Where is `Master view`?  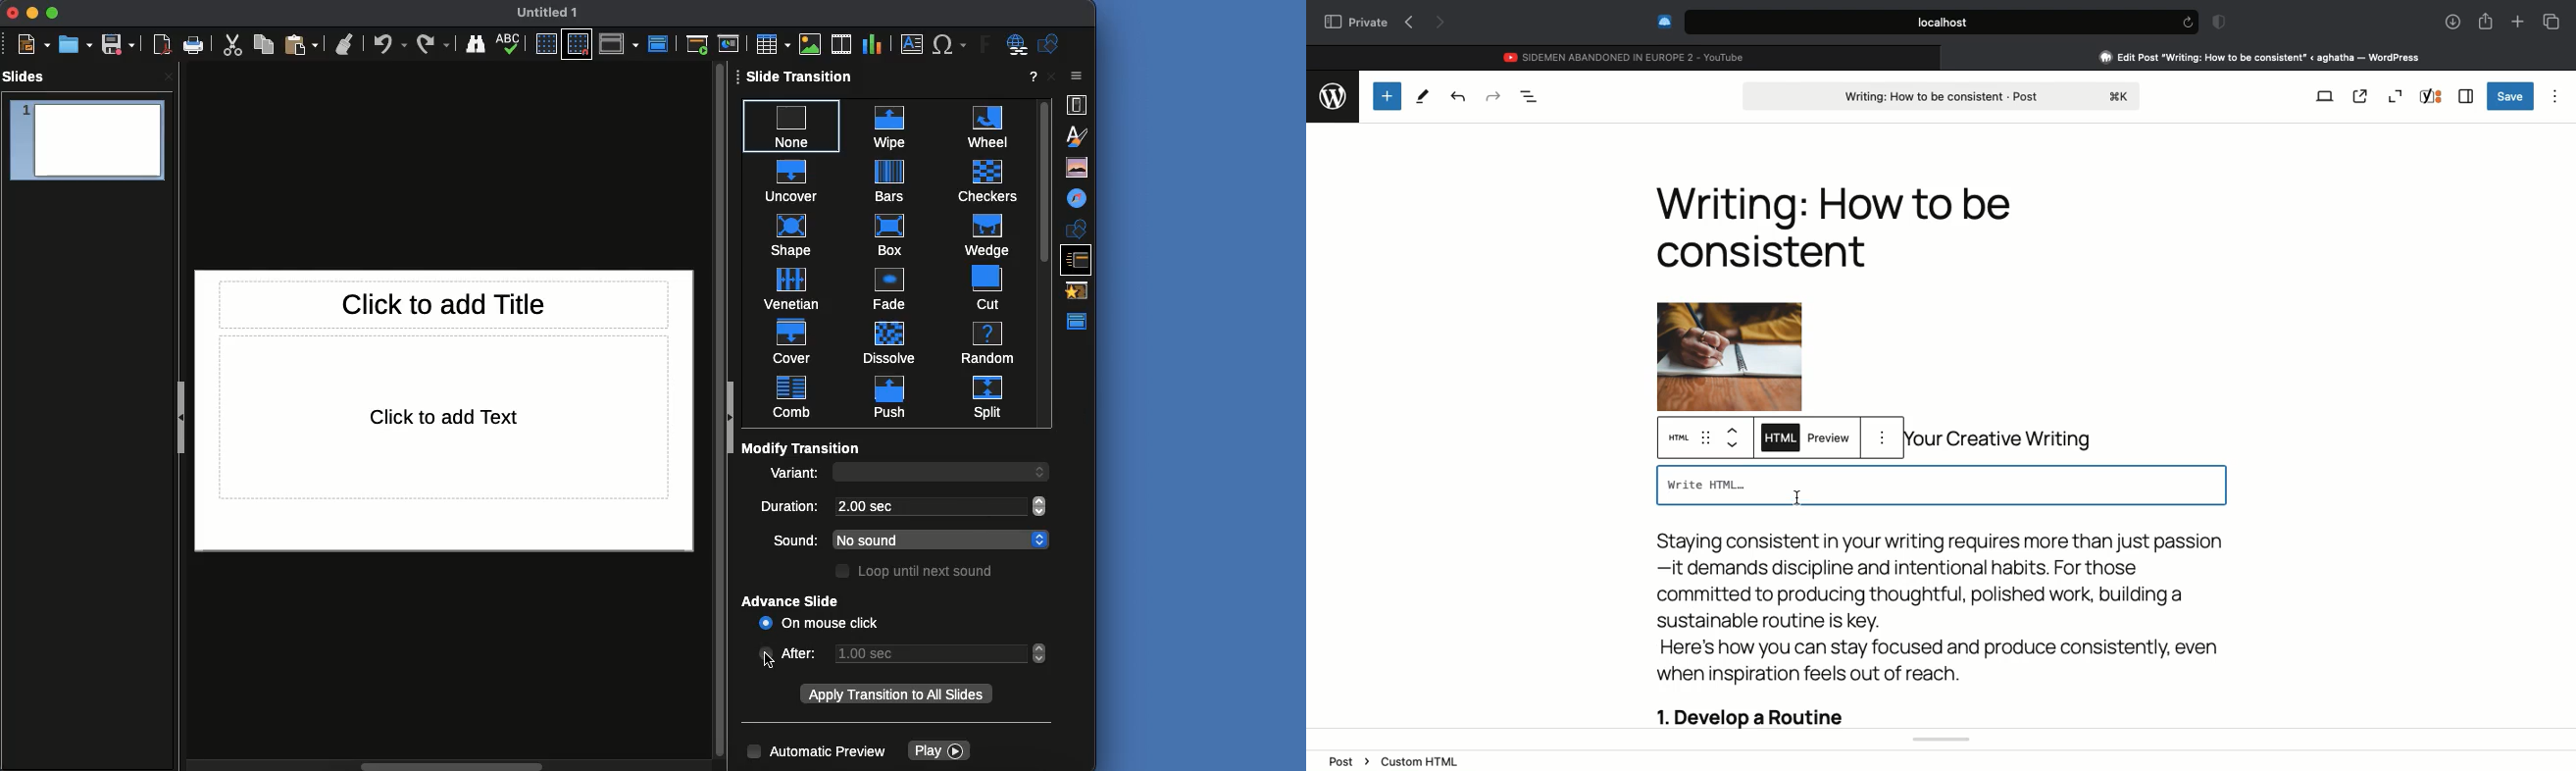 Master view is located at coordinates (660, 42).